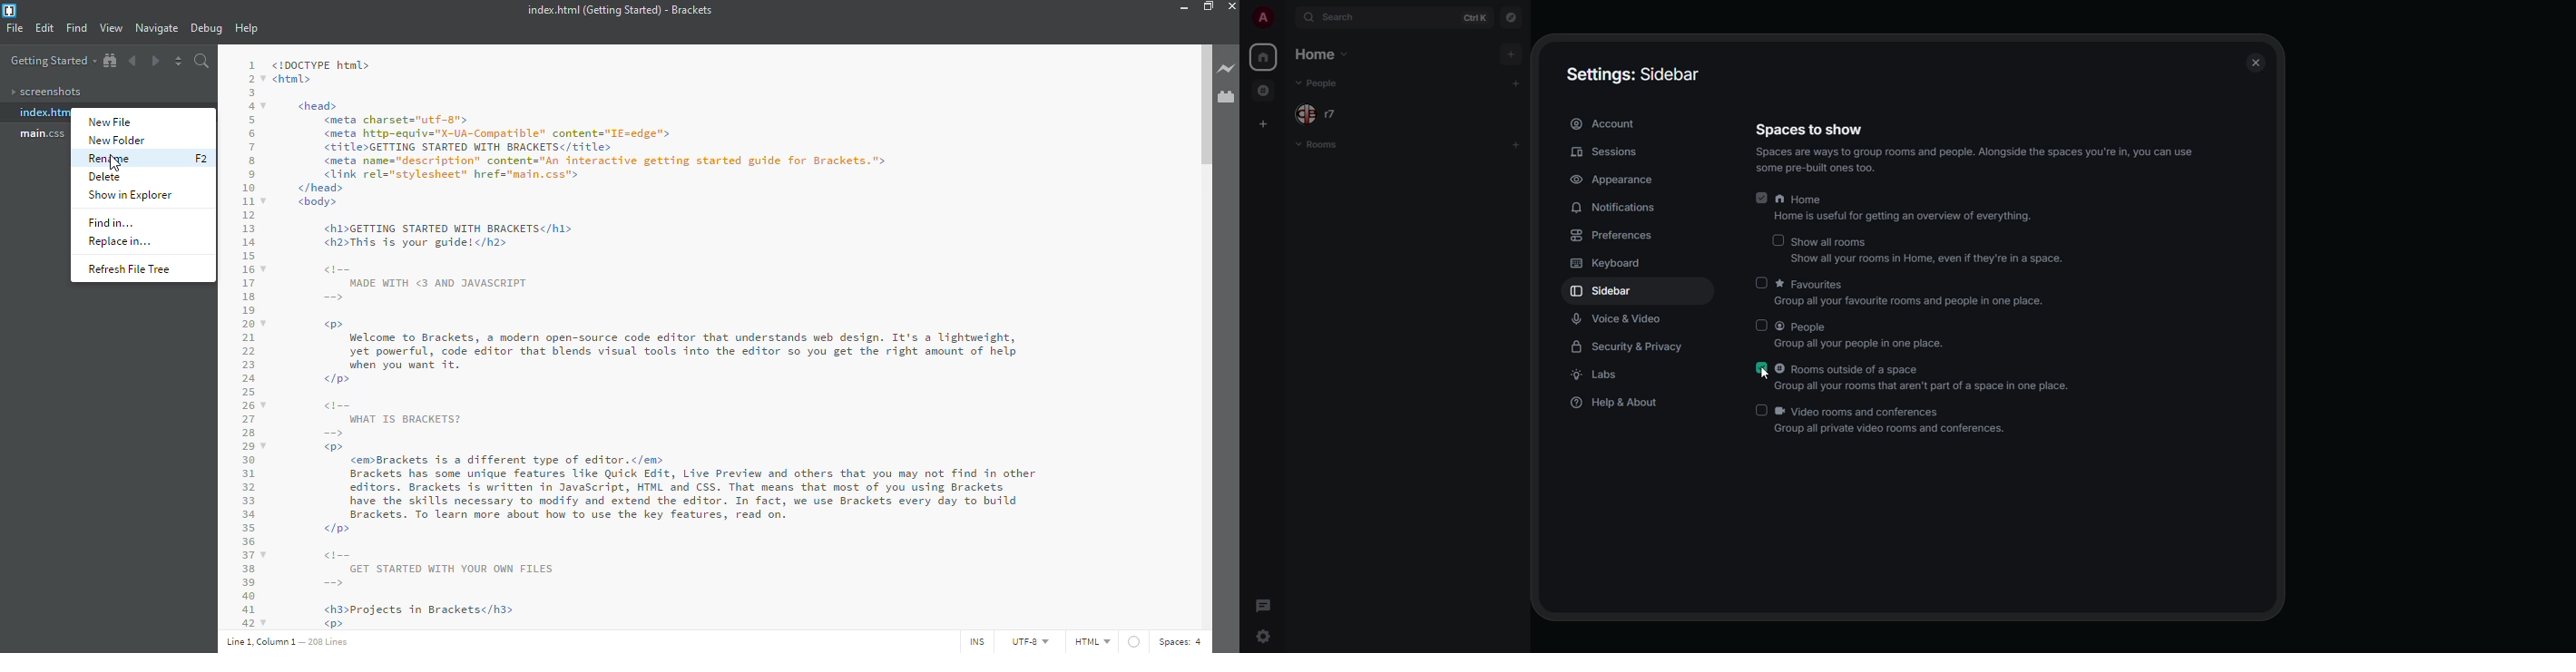 The height and width of the screenshot is (672, 2576). What do you see at coordinates (1342, 18) in the screenshot?
I see `search` at bounding box center [1342, 18].